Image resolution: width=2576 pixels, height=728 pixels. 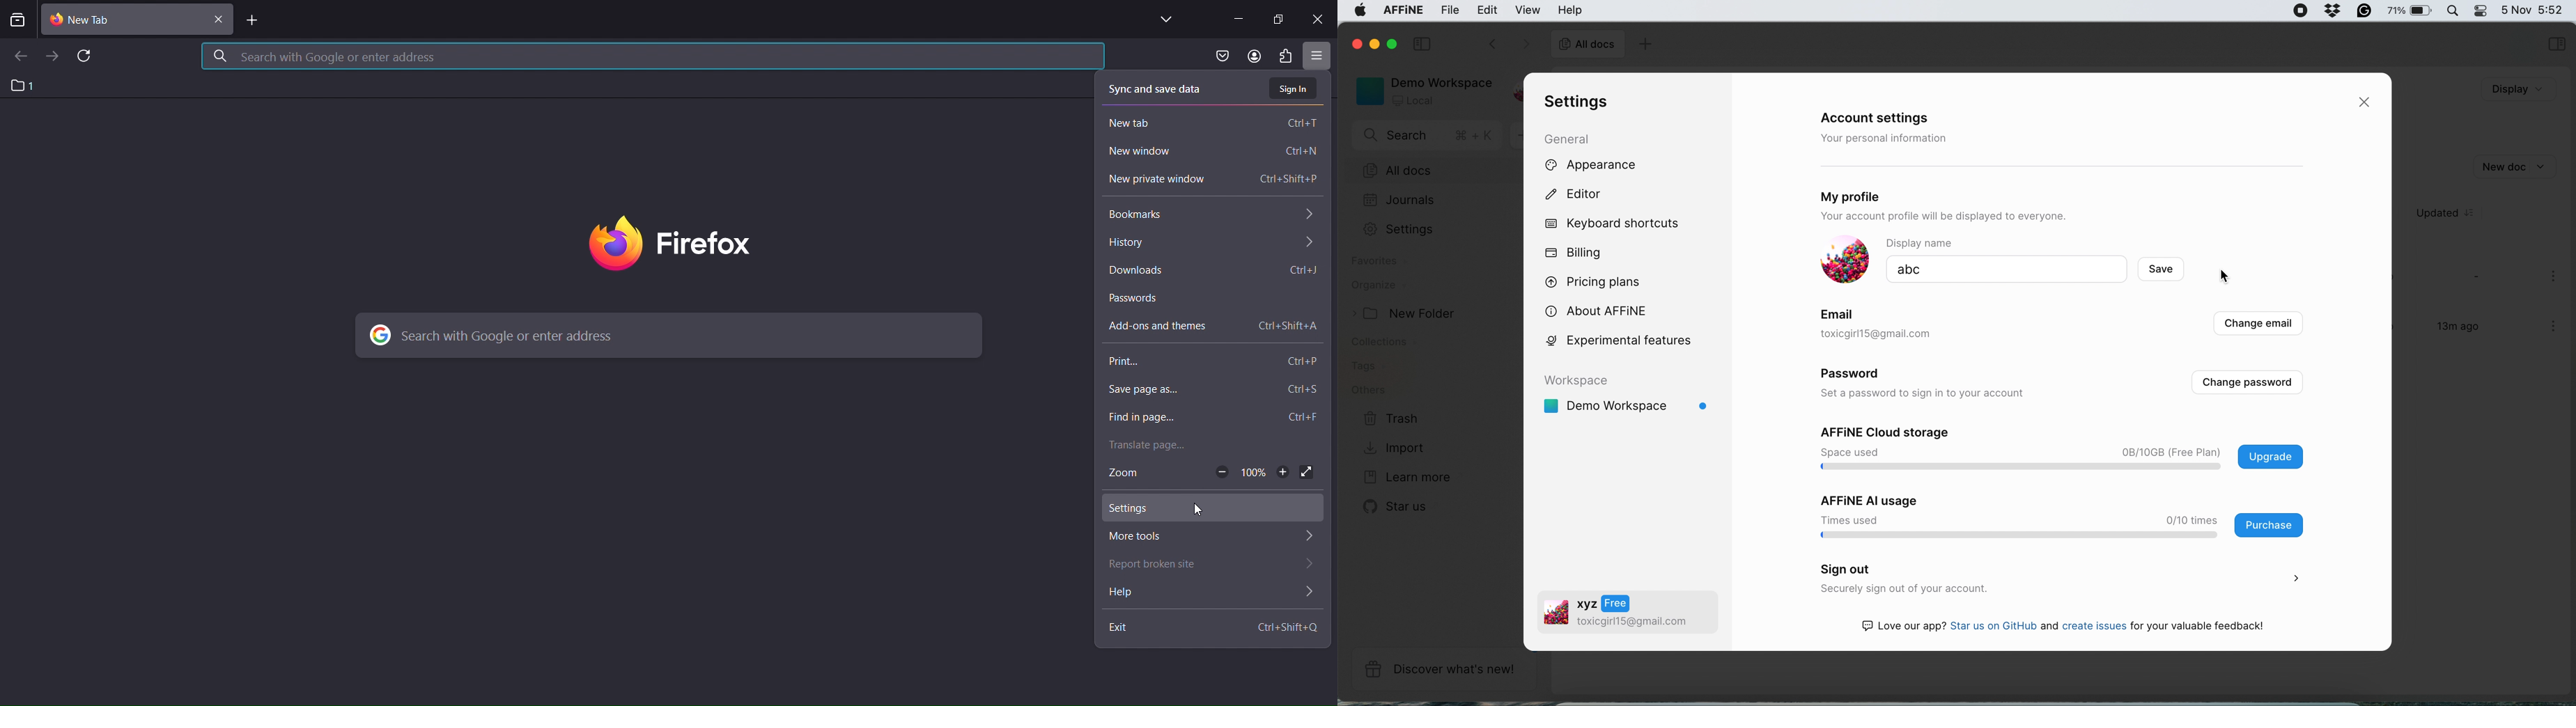 I want to click on print, so click(x=1213, y=365).